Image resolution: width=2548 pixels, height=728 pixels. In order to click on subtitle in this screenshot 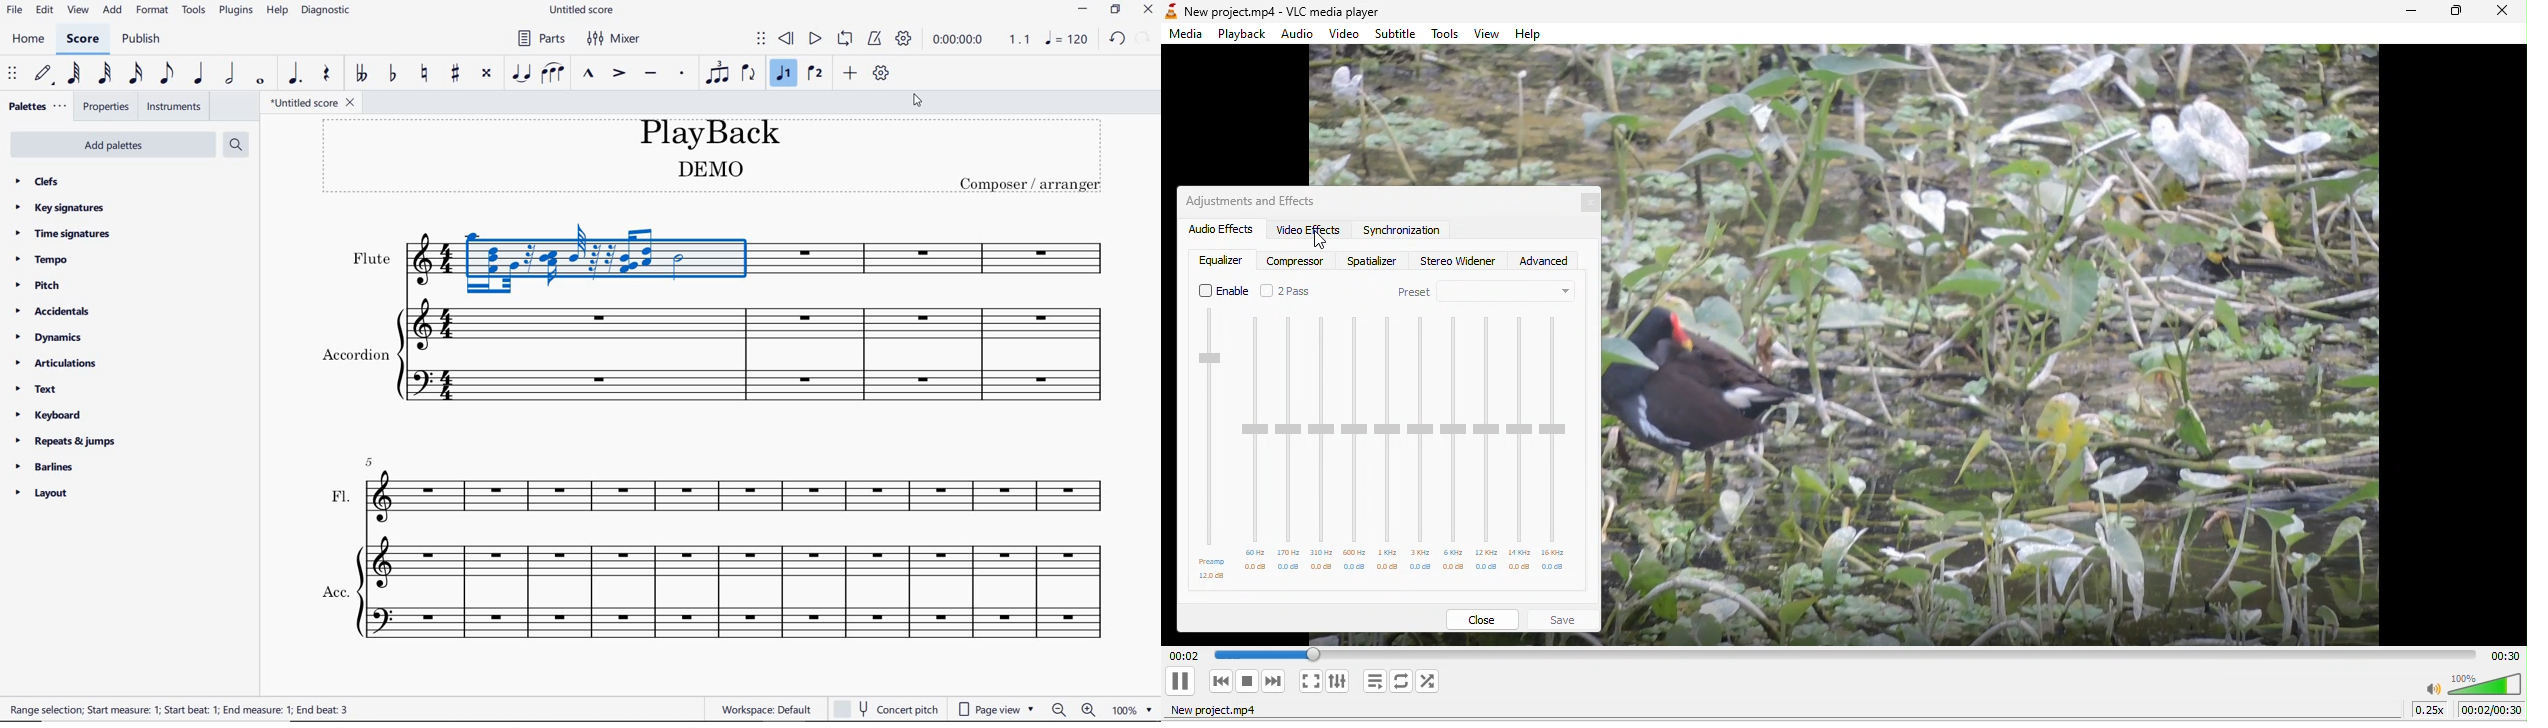, I will do `click(1397, 33)`.